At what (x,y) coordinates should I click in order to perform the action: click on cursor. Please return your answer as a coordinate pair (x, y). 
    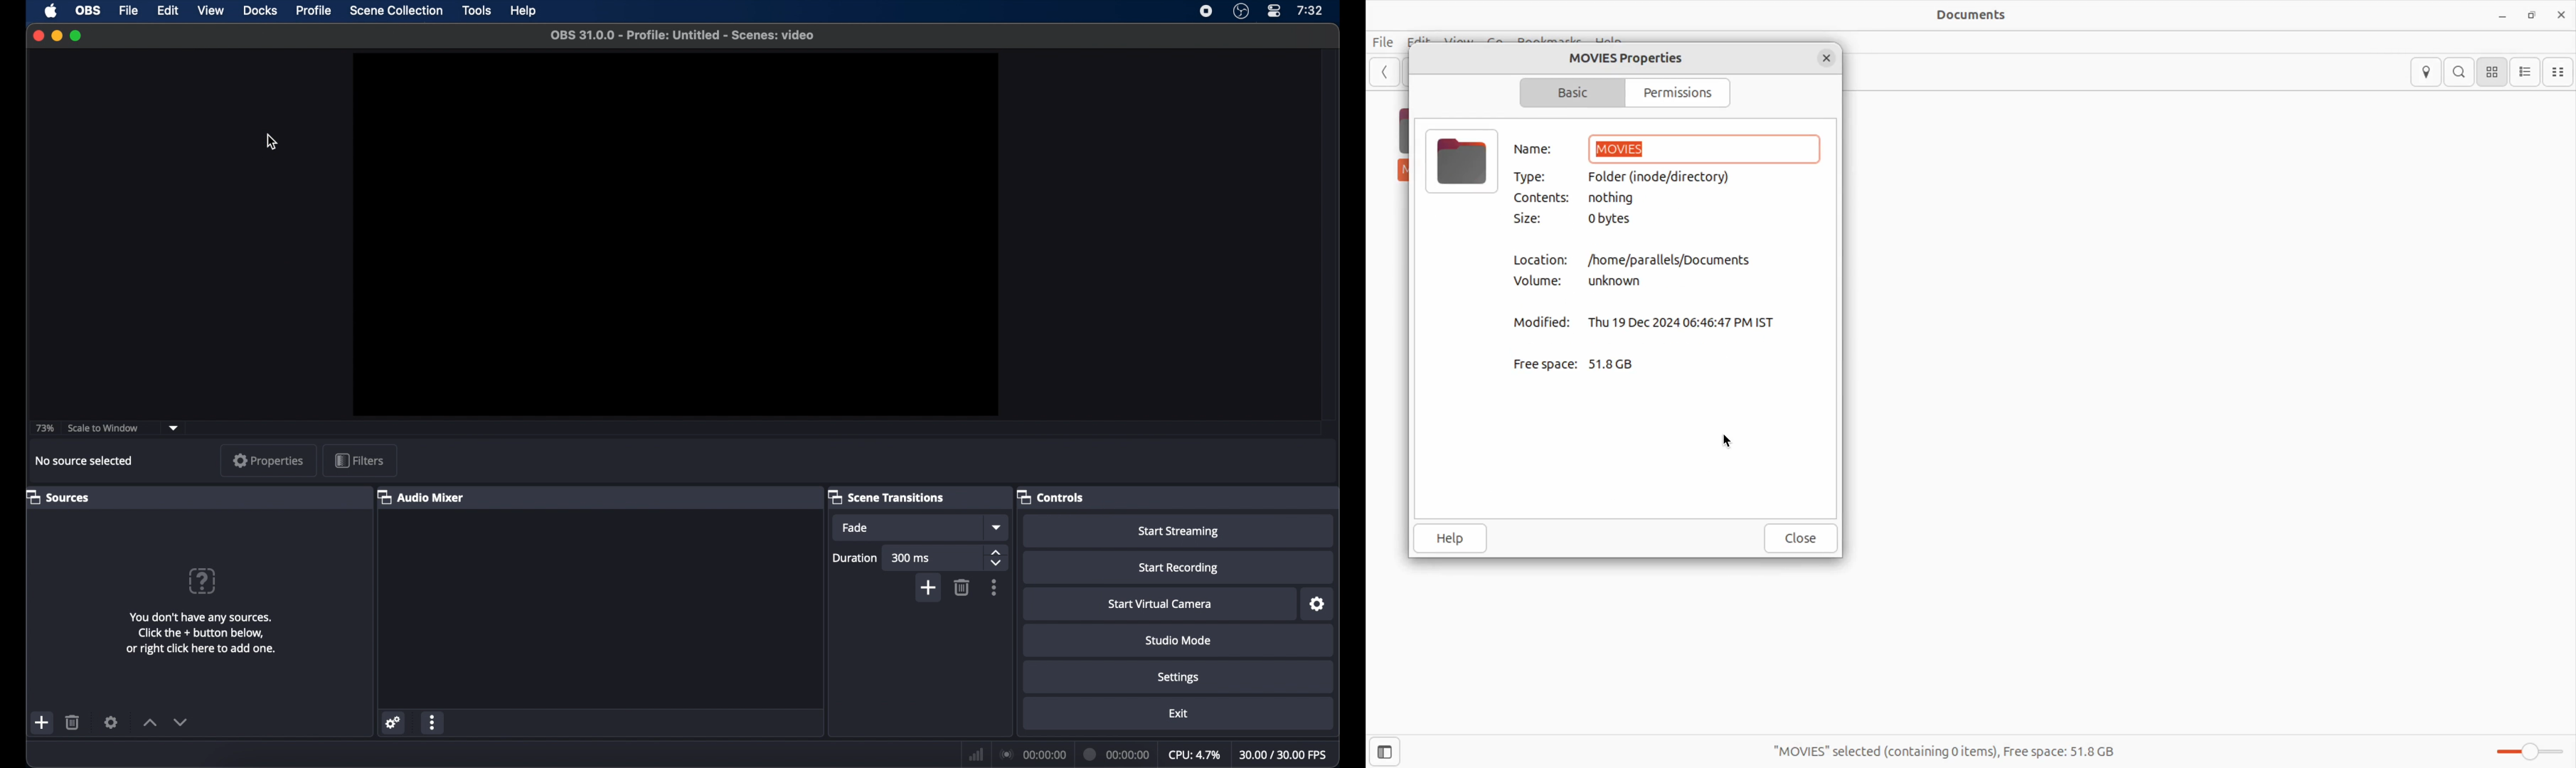
    Looking at the image, I should click on (1733, 442).